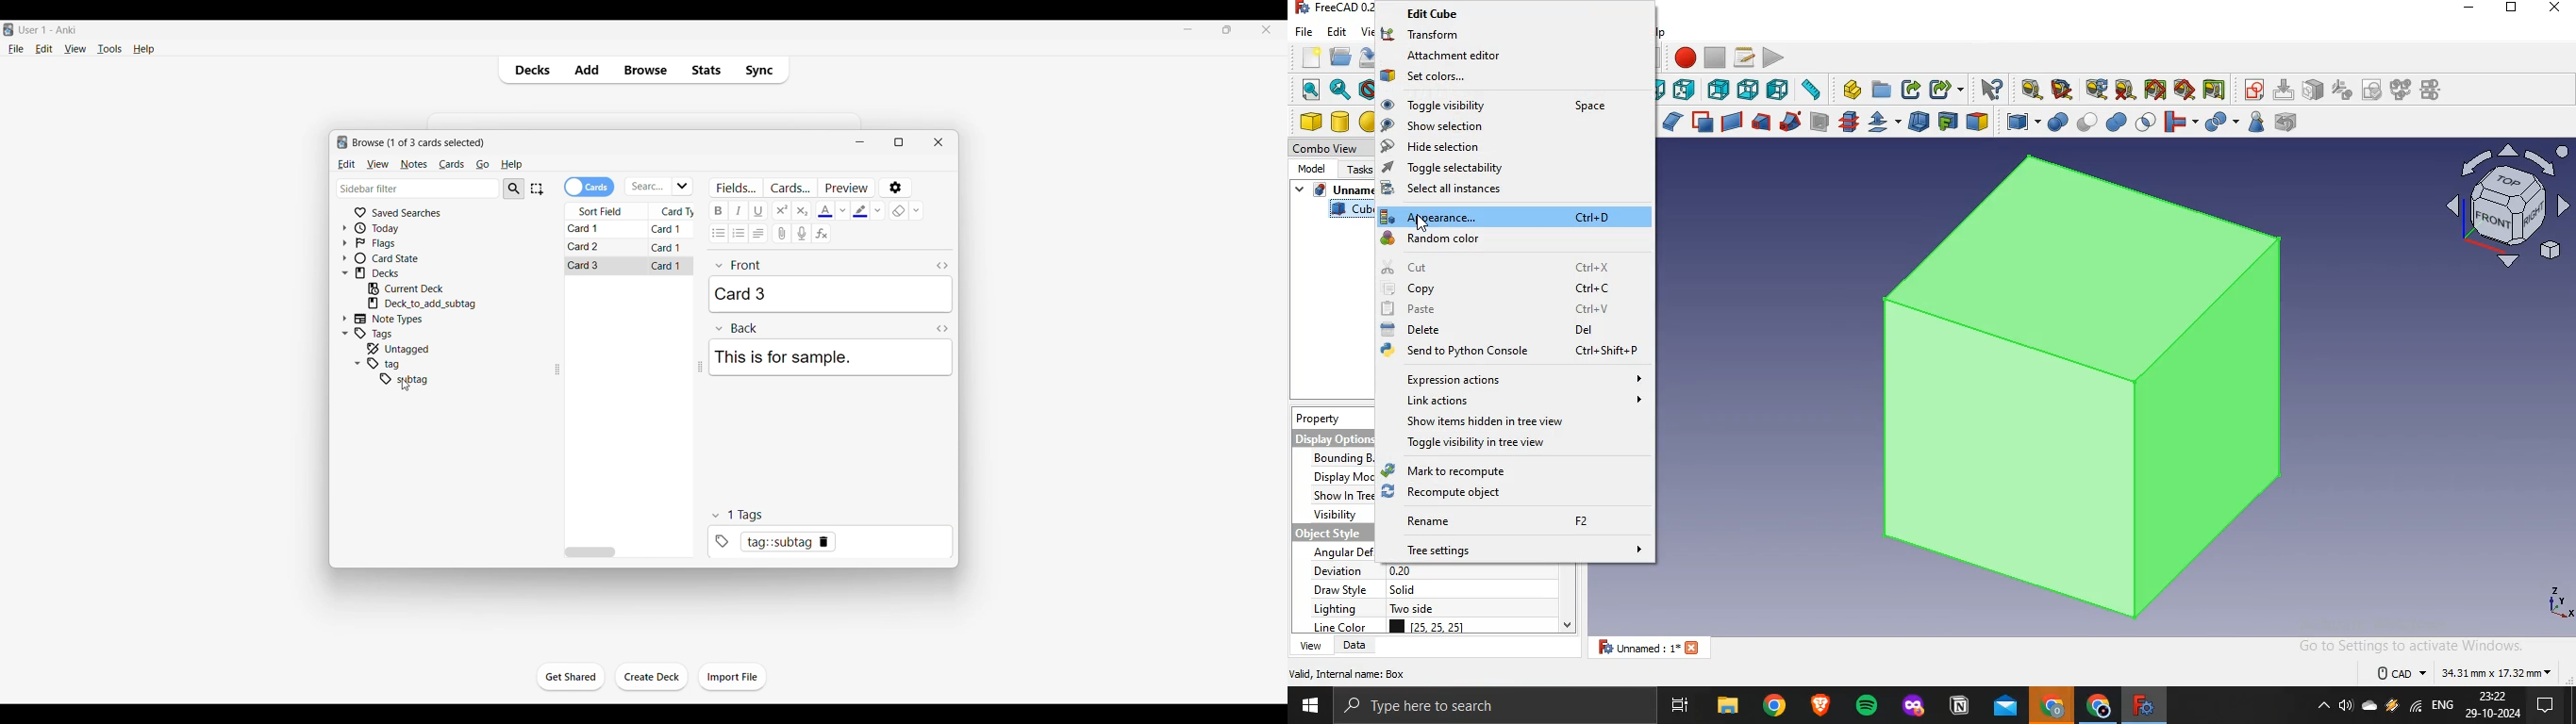 The image size is (2576, 728). What do you see at coordinates (418, 349) in the screenshot?
I see `Click to go to untagged` at bounding box center [418, 349].